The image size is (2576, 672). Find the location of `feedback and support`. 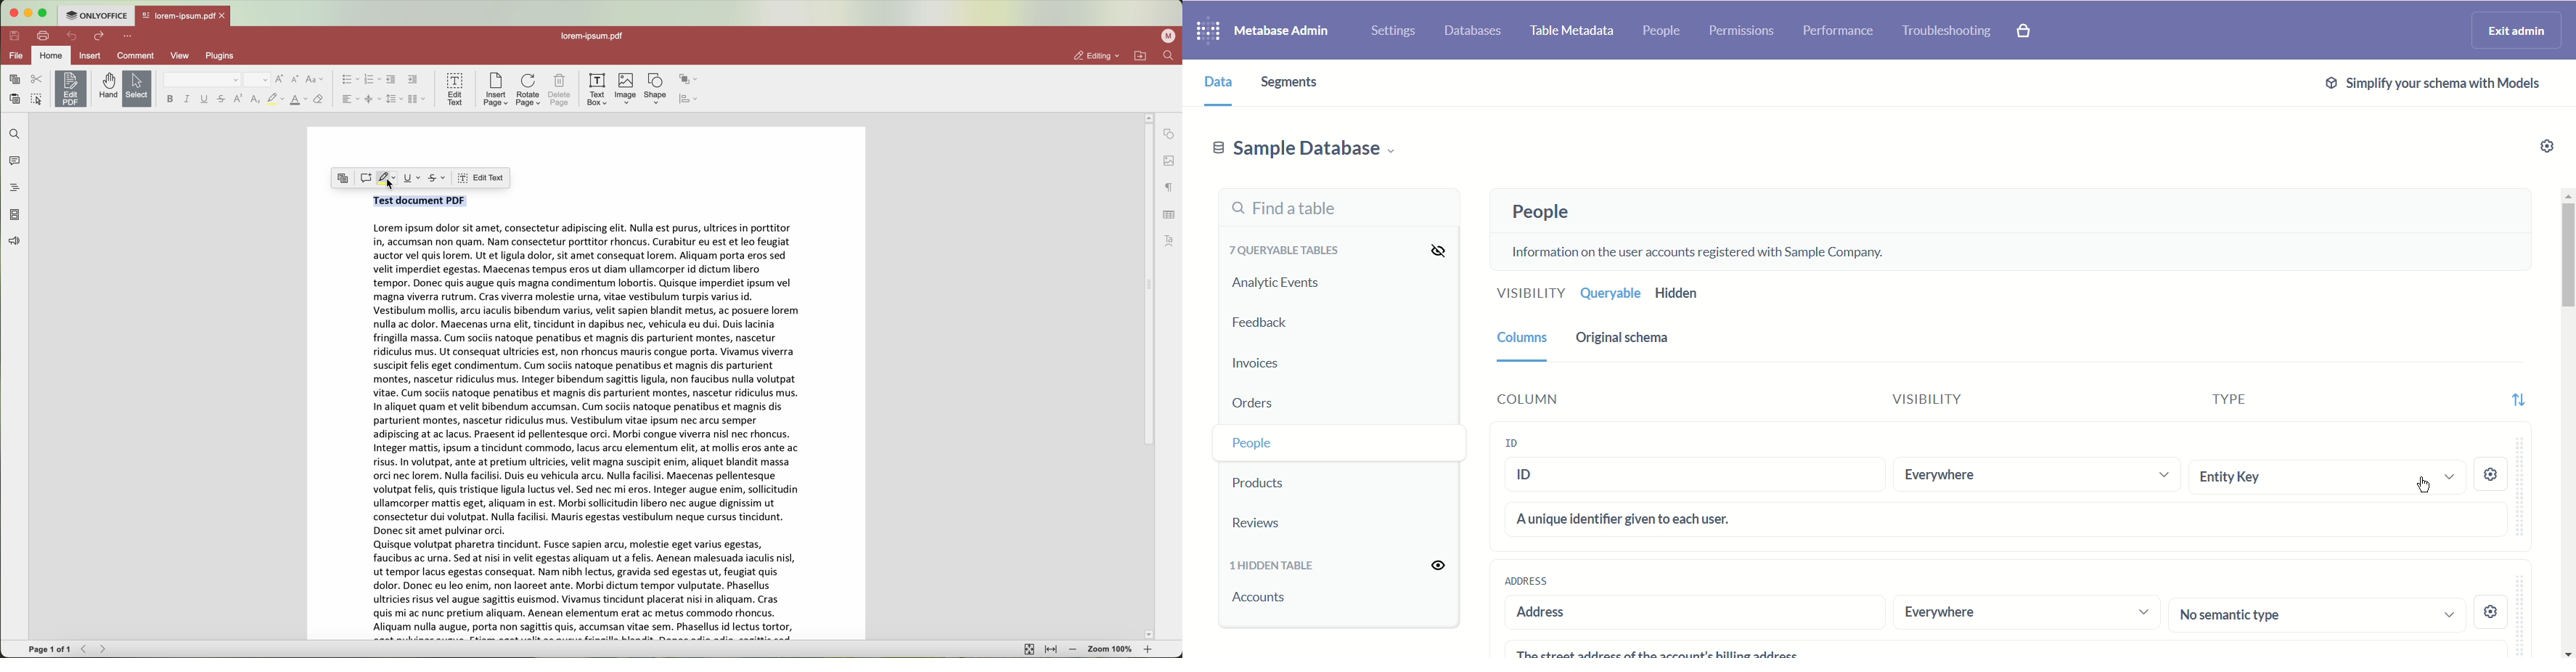

feedback and support is located at coordinates (15, 242).